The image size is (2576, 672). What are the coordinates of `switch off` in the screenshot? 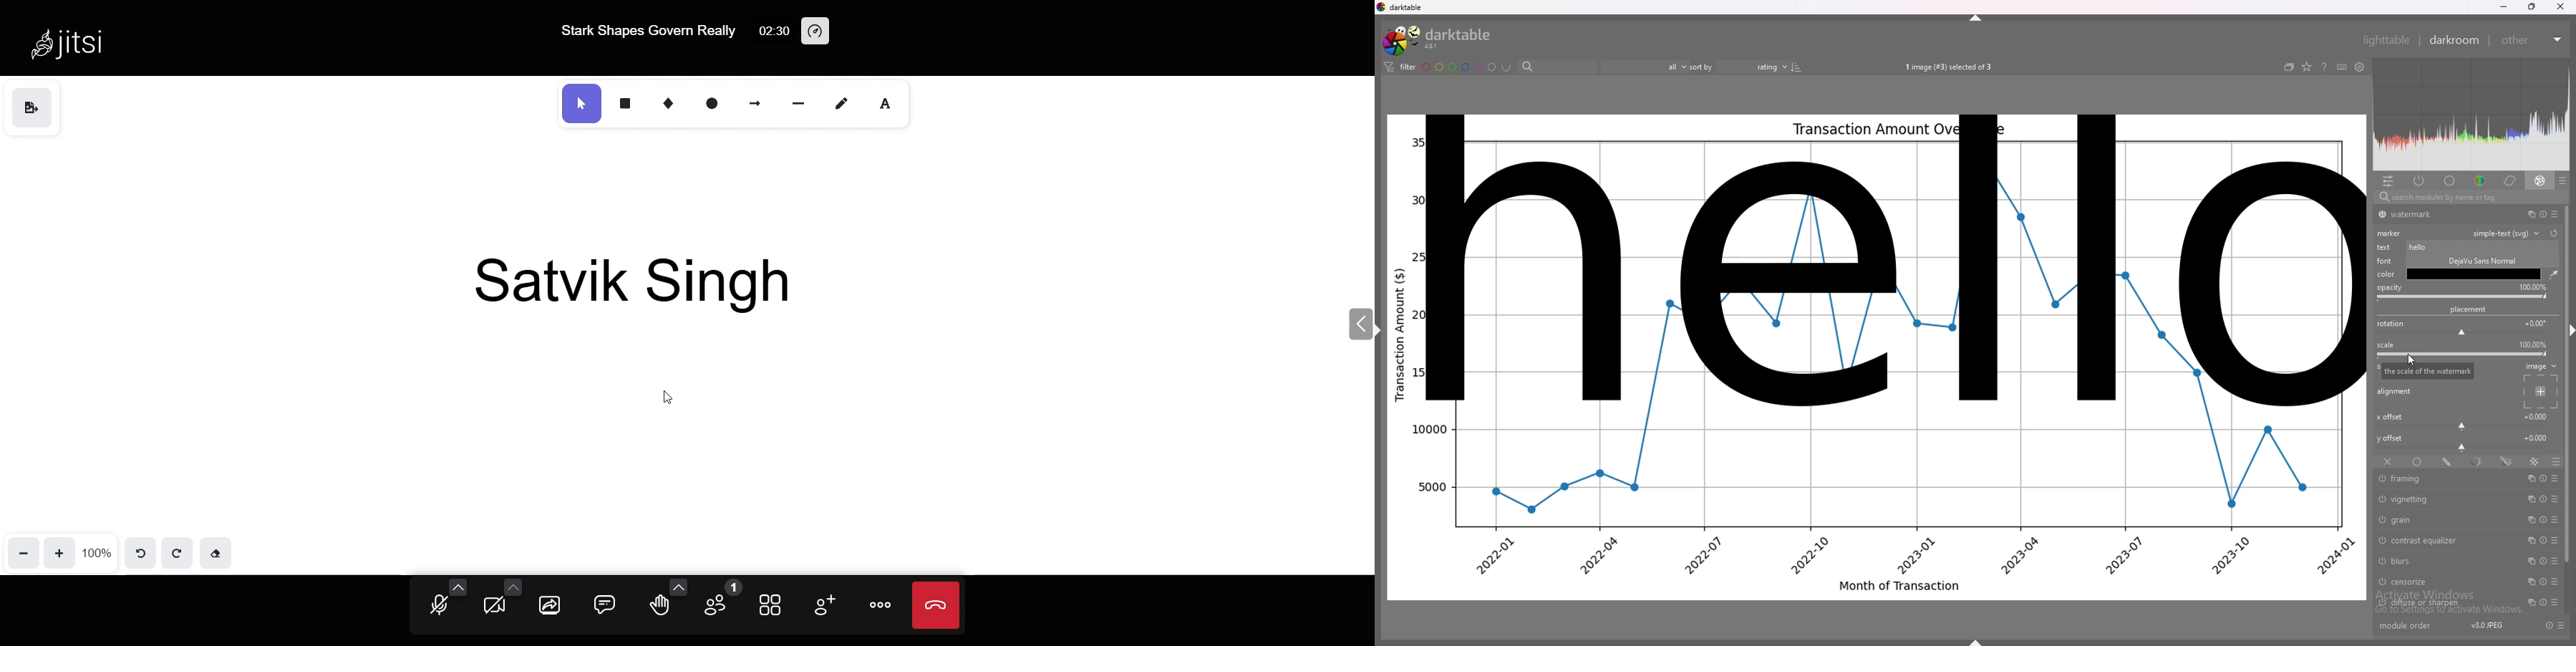 It's located at (2380, 519).